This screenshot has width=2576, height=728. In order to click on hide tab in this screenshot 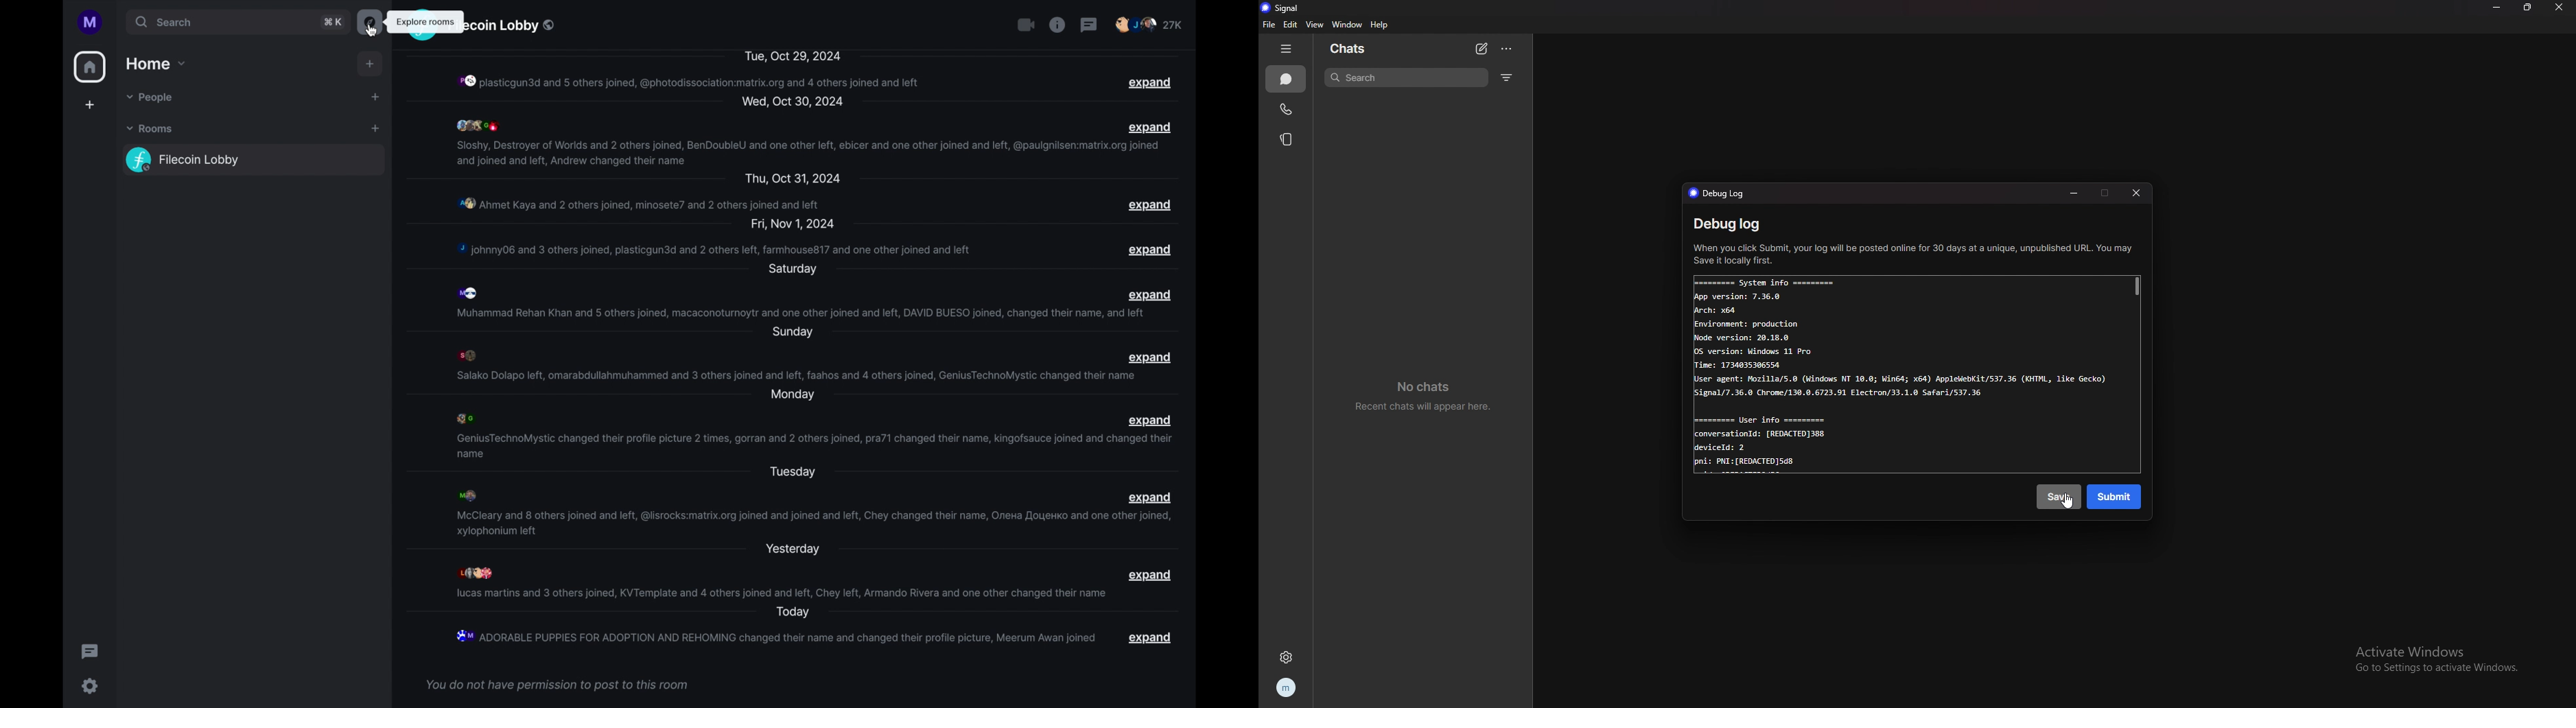, I will do `click(1287, 49)`.